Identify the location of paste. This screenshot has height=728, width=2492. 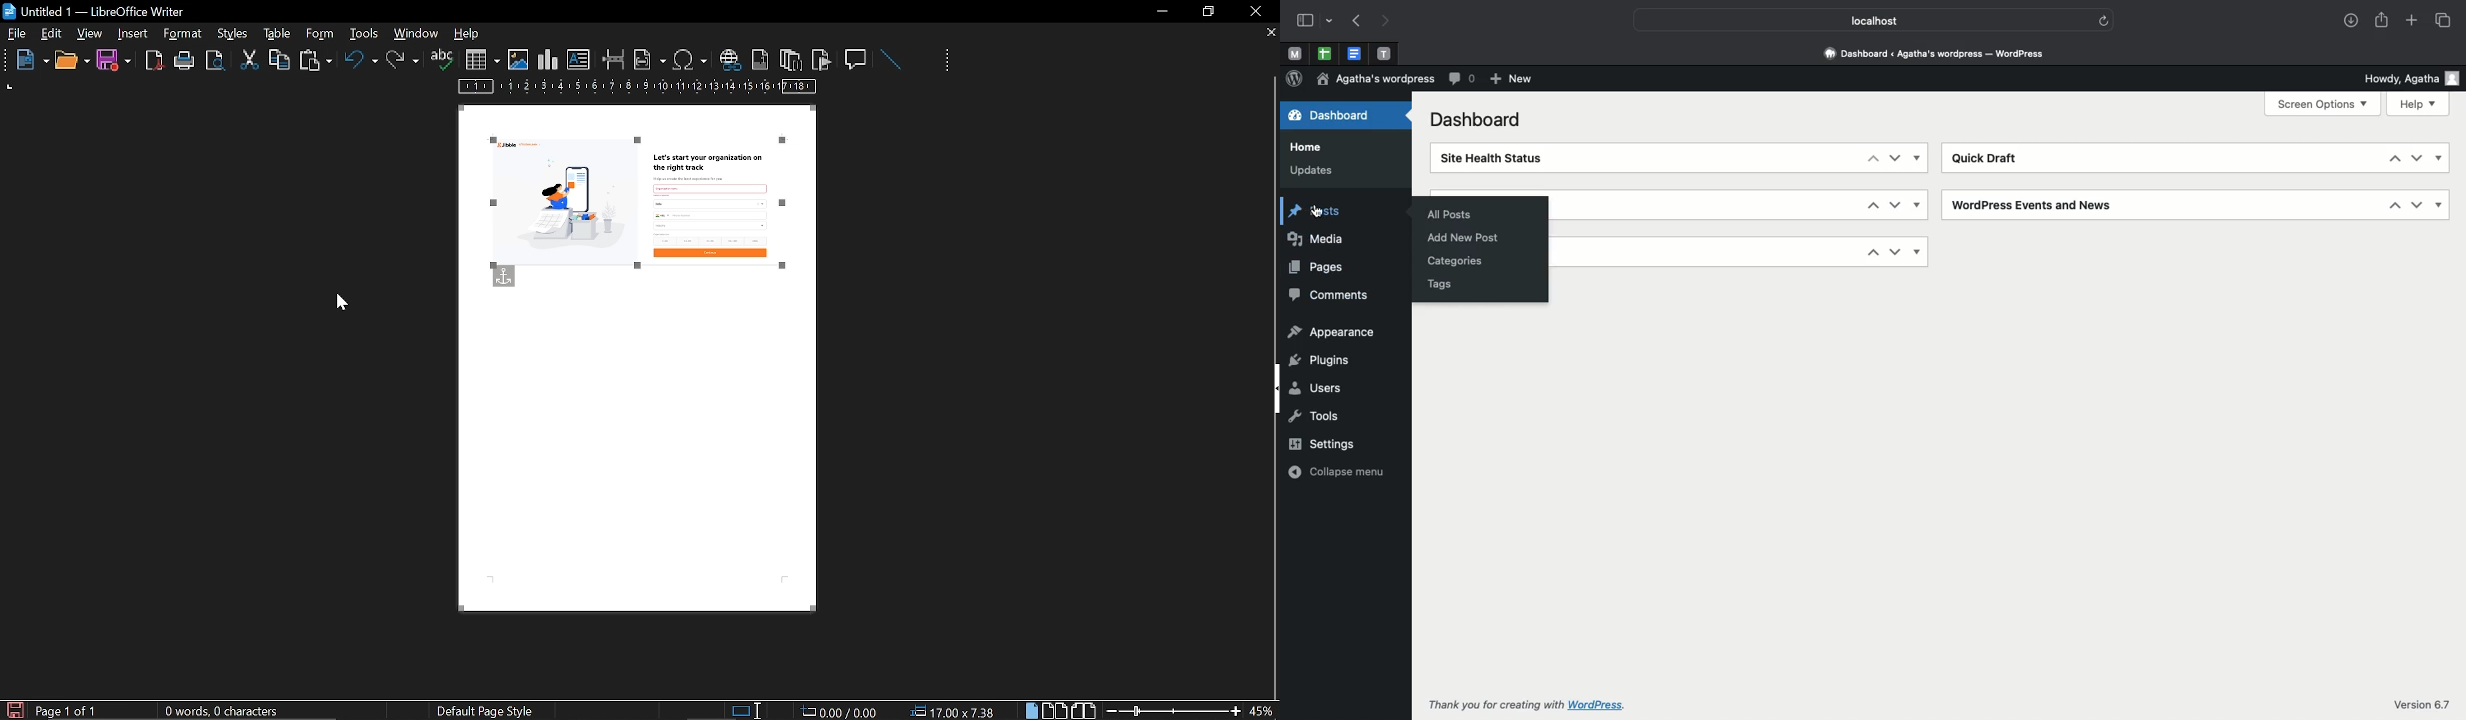
(314, 62).